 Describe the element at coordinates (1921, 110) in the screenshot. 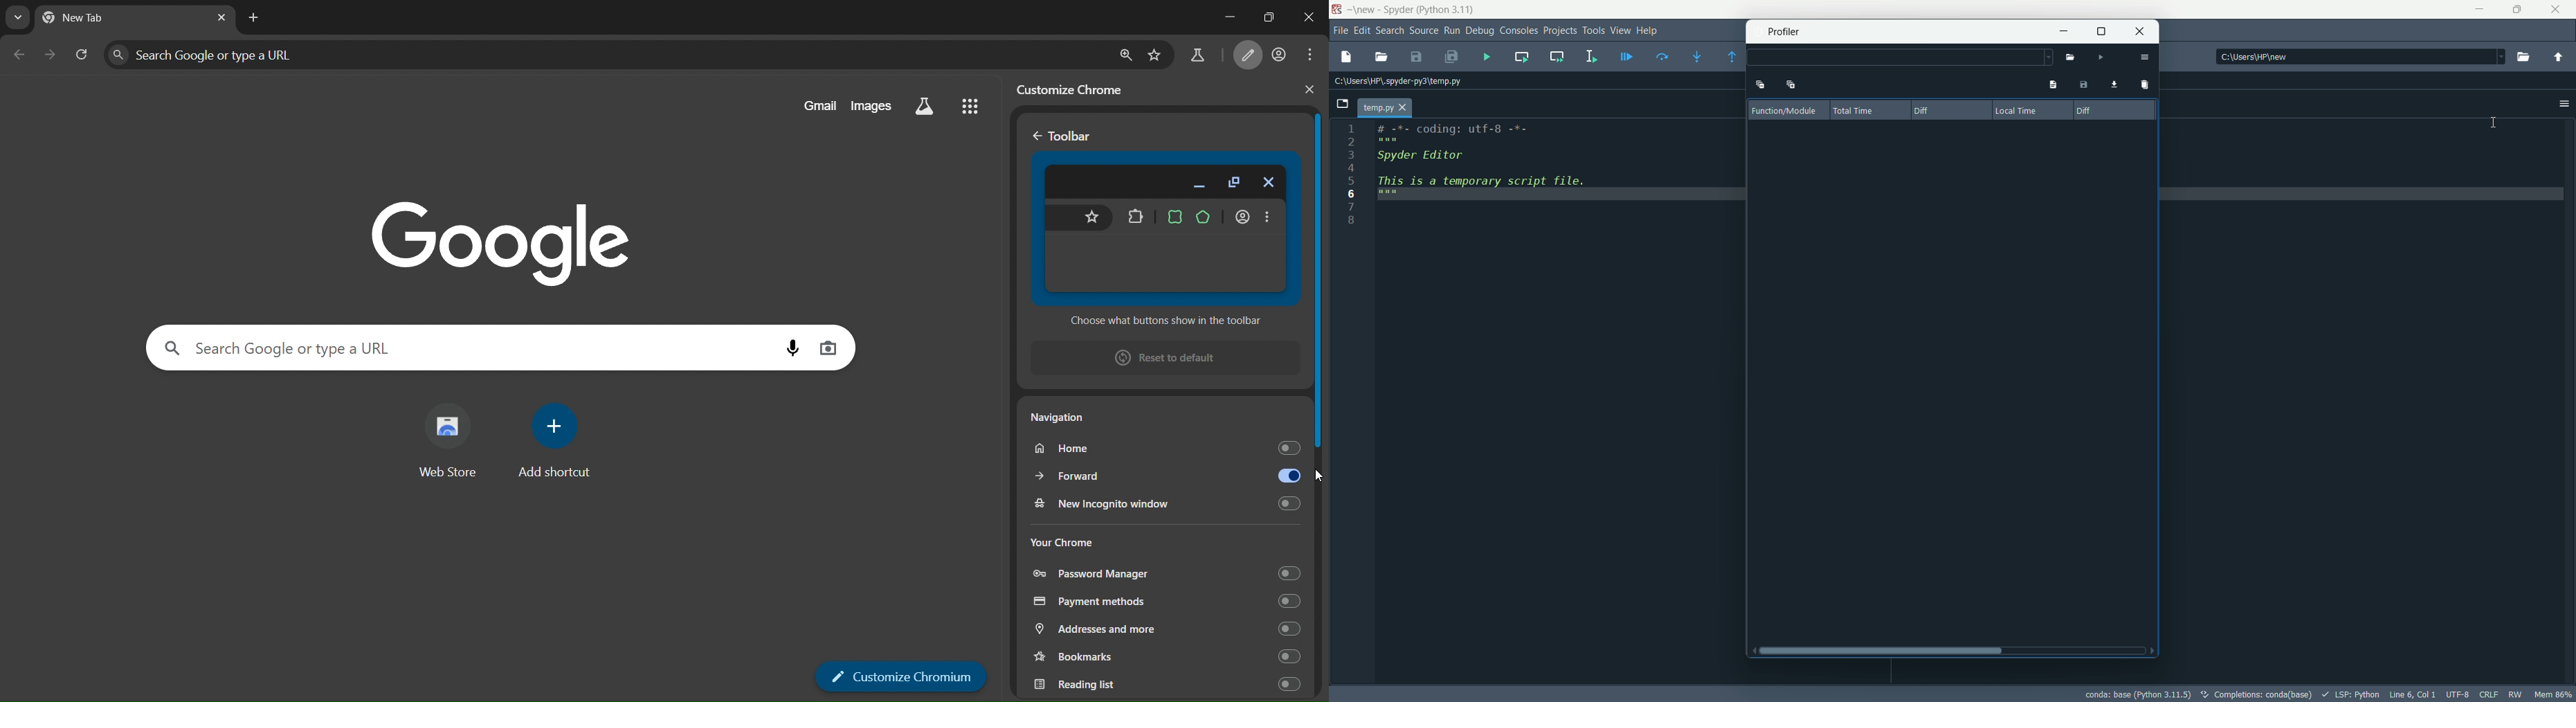

I see `diff` at that location.